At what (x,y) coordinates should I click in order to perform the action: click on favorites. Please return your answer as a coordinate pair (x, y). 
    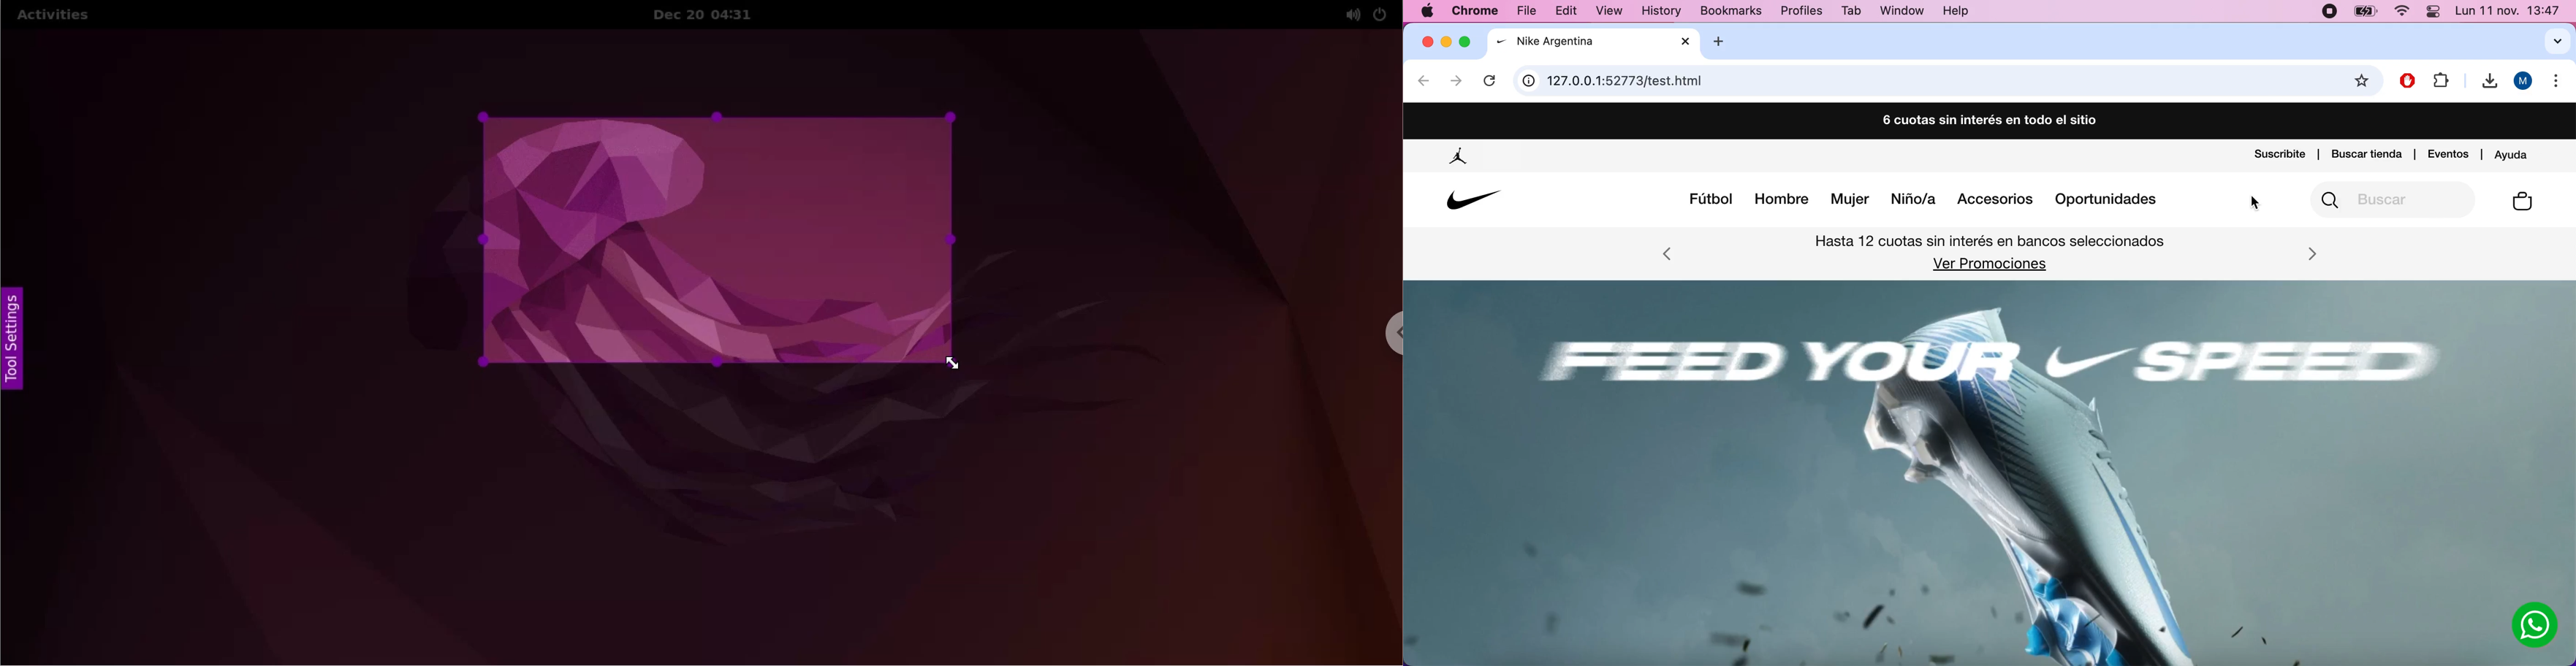
    Looking at the image, I should click on (2363, 82).